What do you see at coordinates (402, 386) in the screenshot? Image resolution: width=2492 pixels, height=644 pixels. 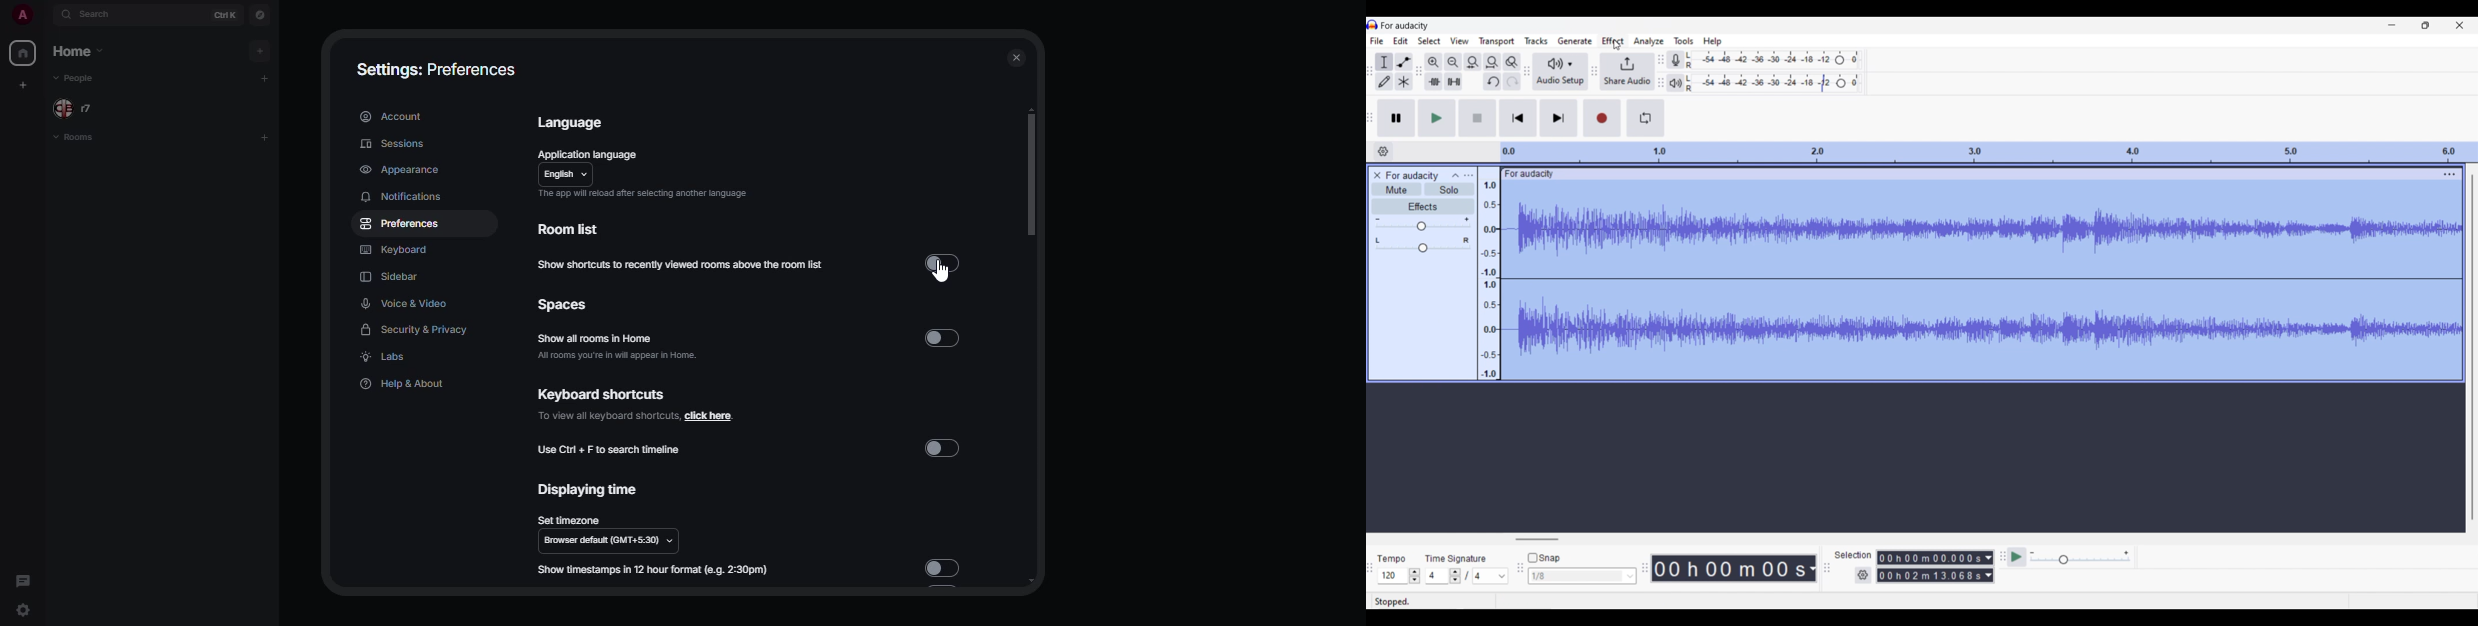 I see `help & about` at bounding box center [402, 386].